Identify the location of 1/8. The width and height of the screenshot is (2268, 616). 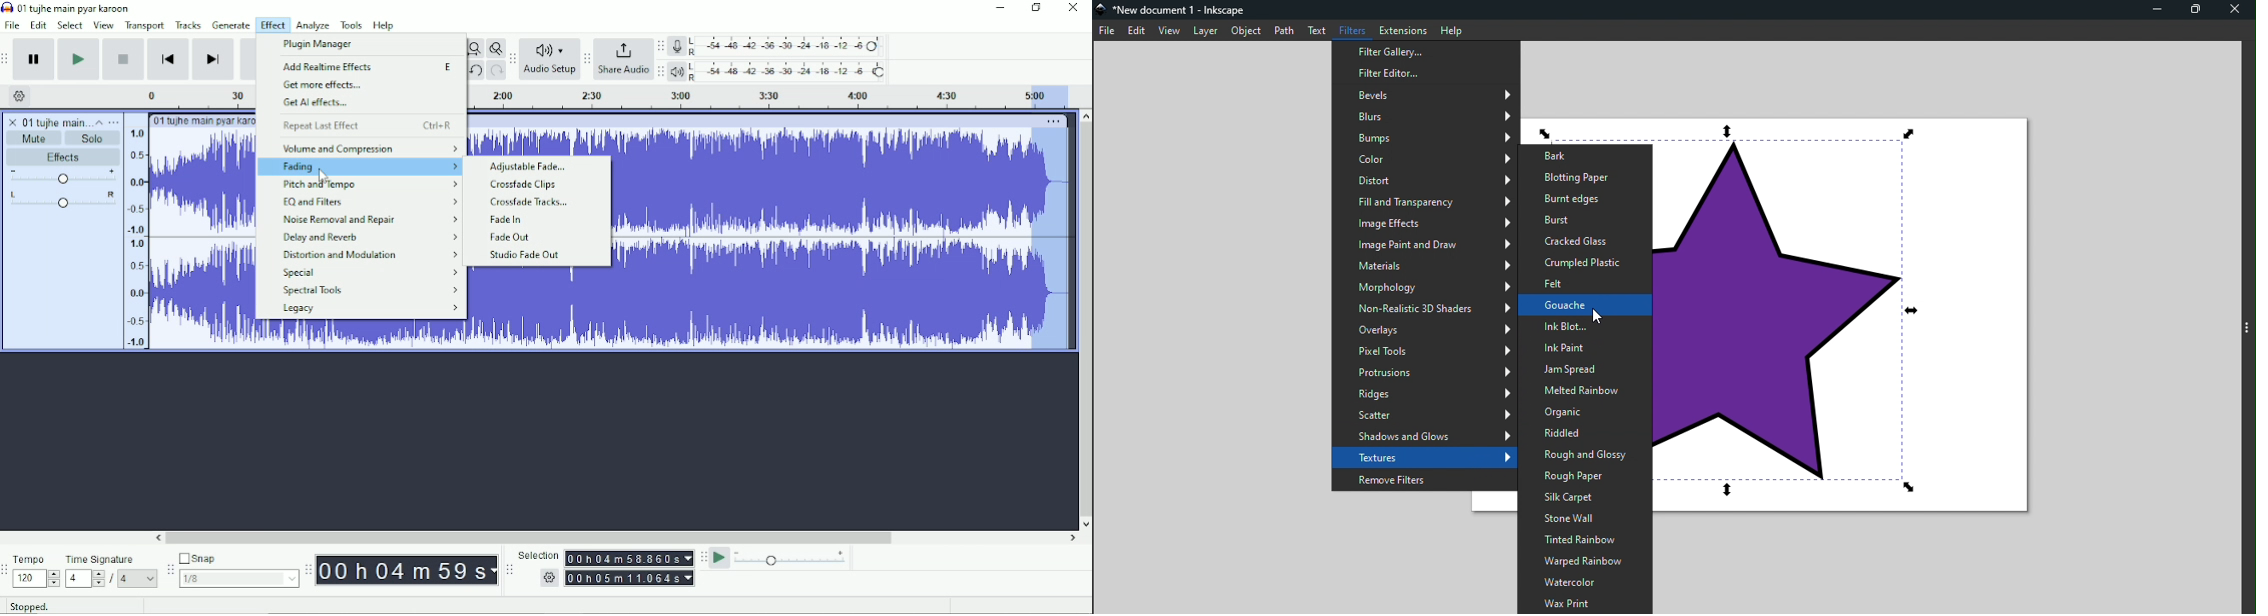
(241, 578).